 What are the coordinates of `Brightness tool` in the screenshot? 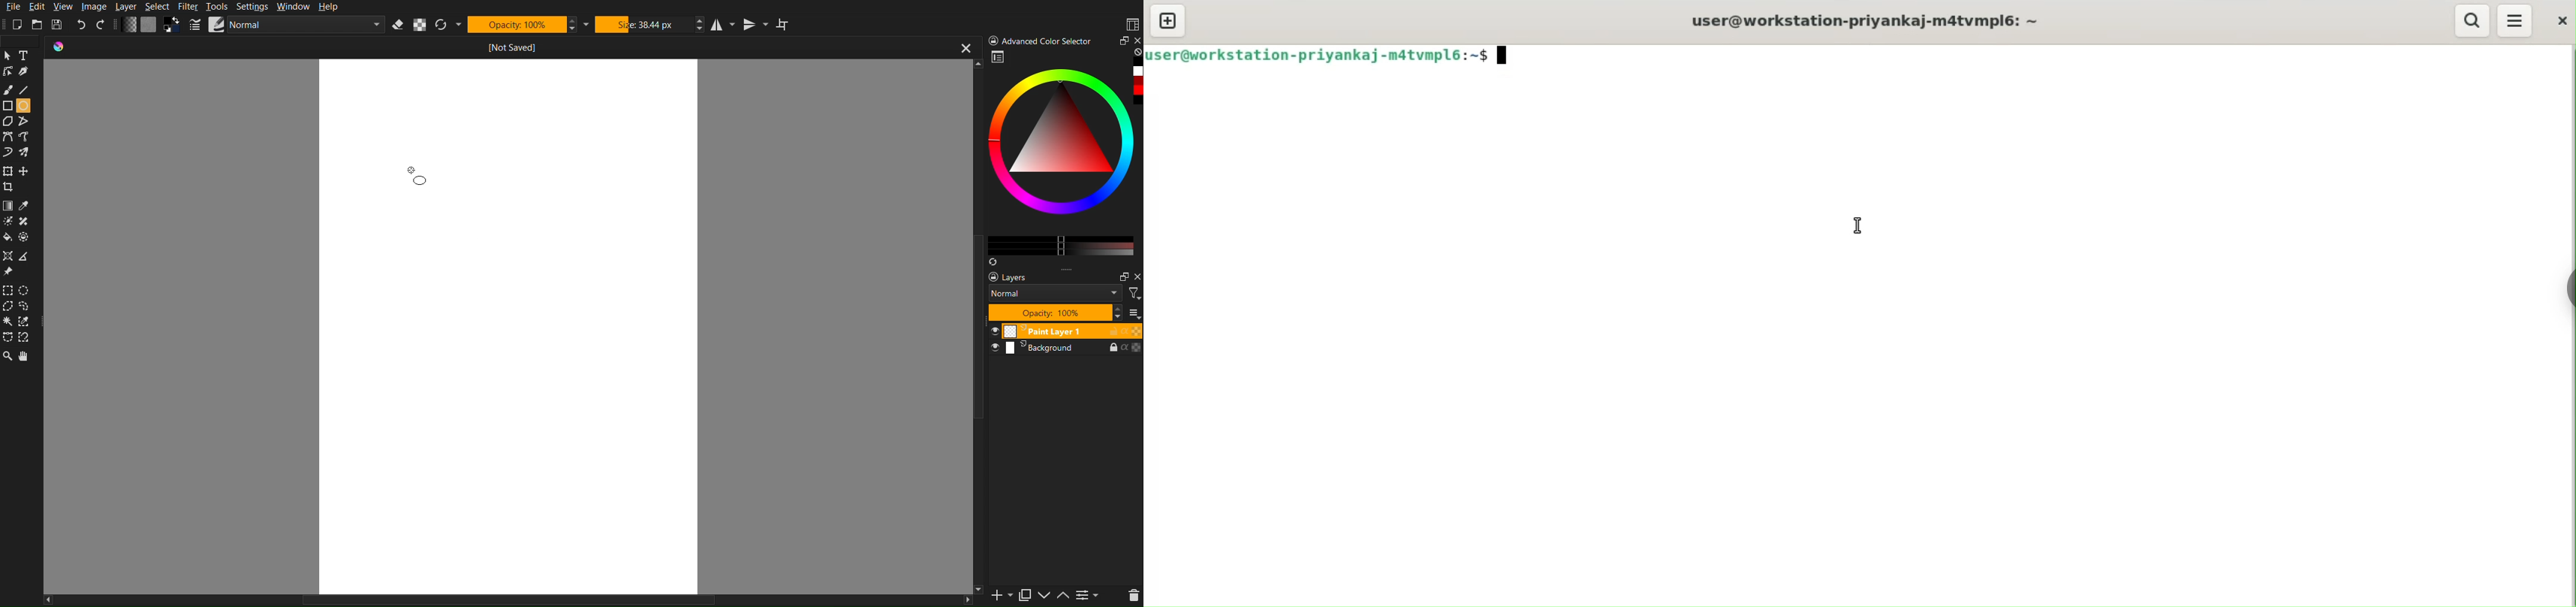 It's located at (7, 223).